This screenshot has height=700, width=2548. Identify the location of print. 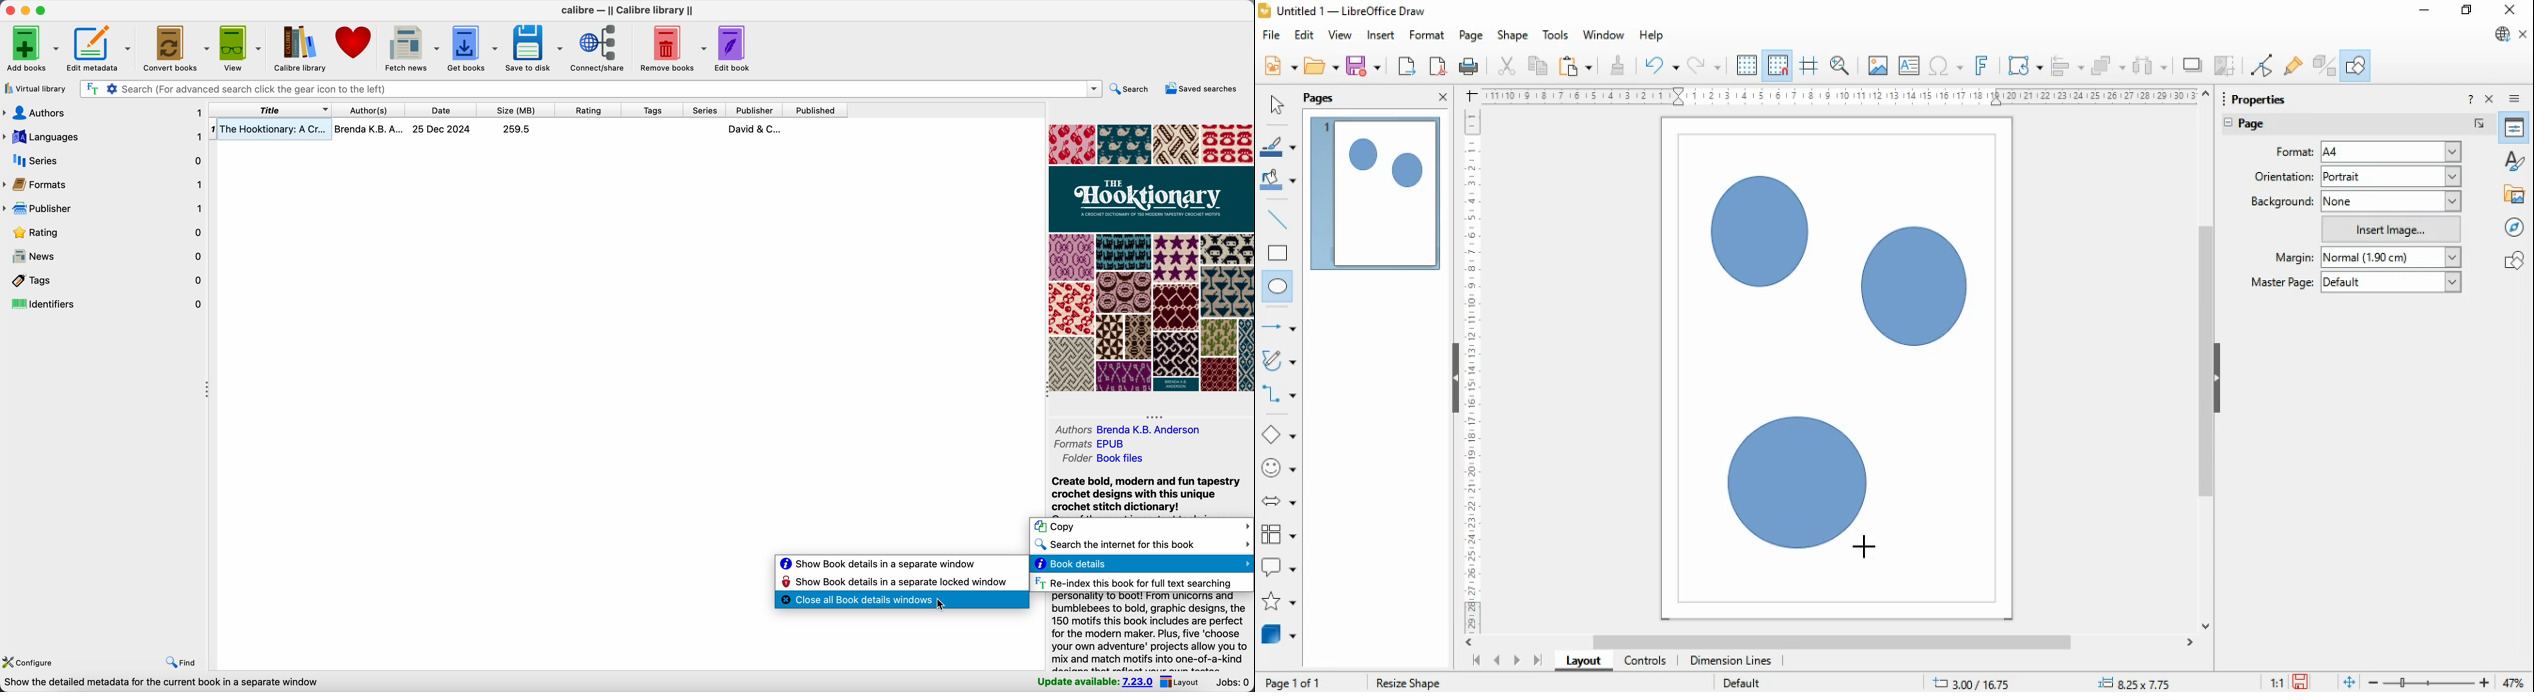
(1468, 66).